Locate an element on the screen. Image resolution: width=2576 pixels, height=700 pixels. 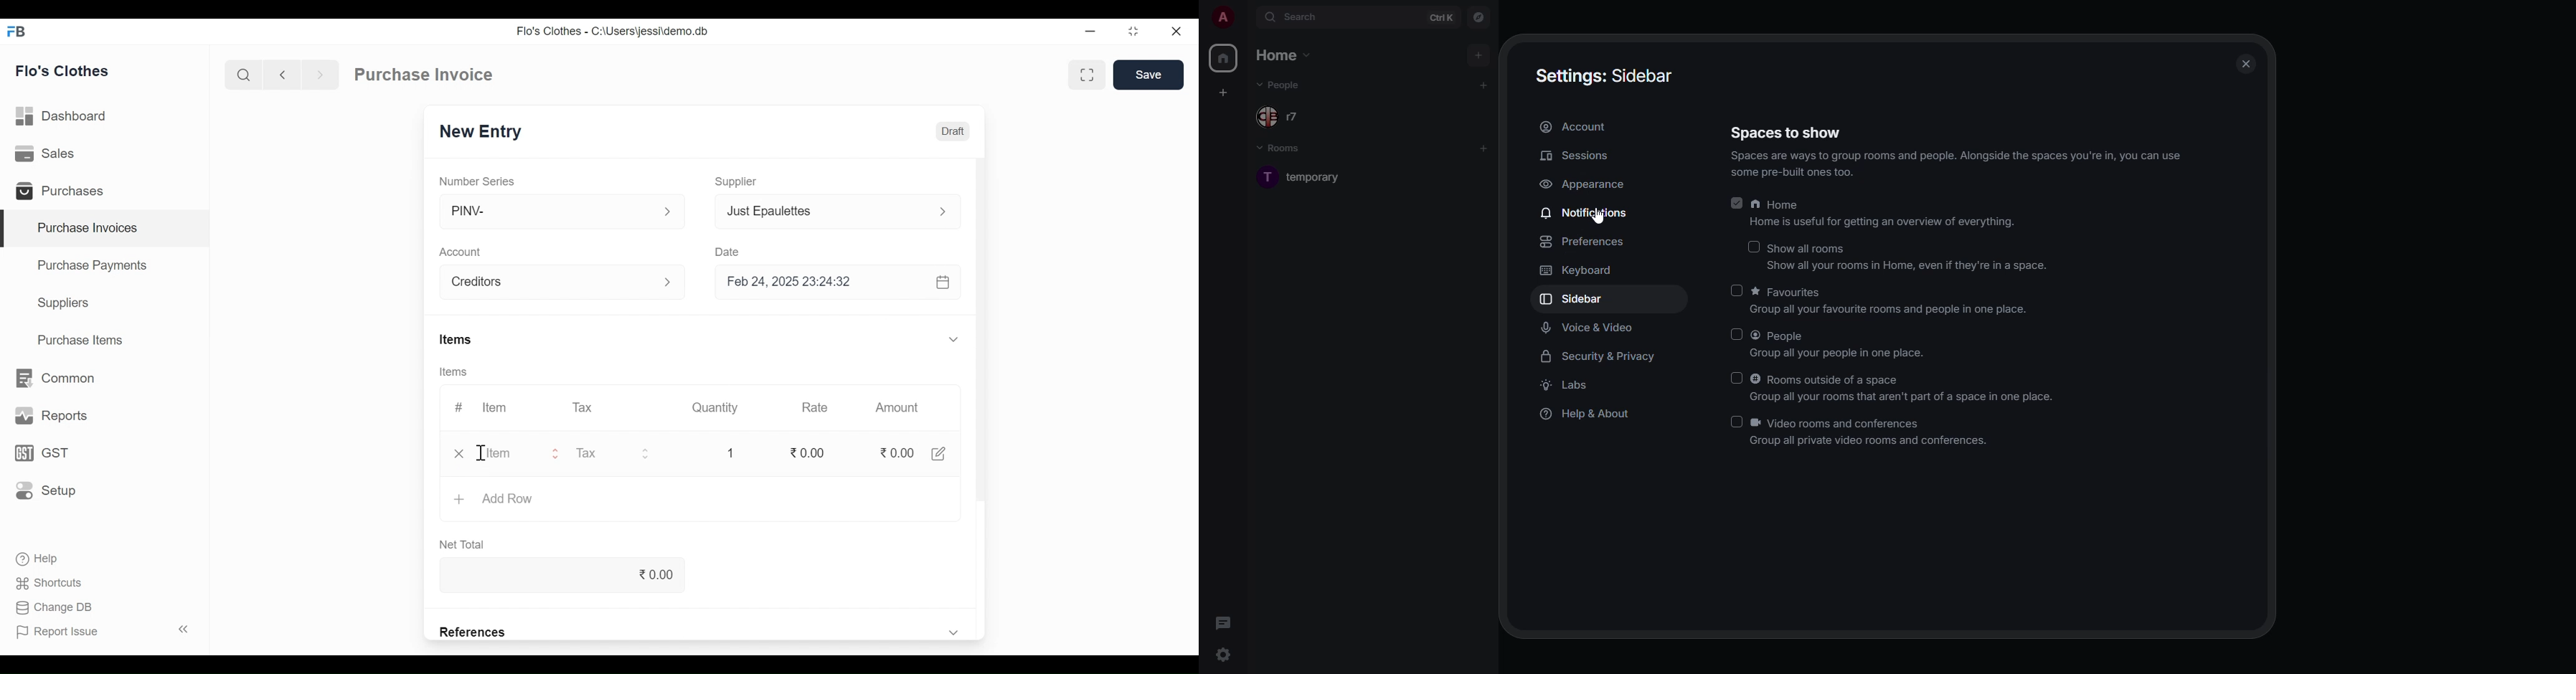
References is located at coordinates (468, 630).